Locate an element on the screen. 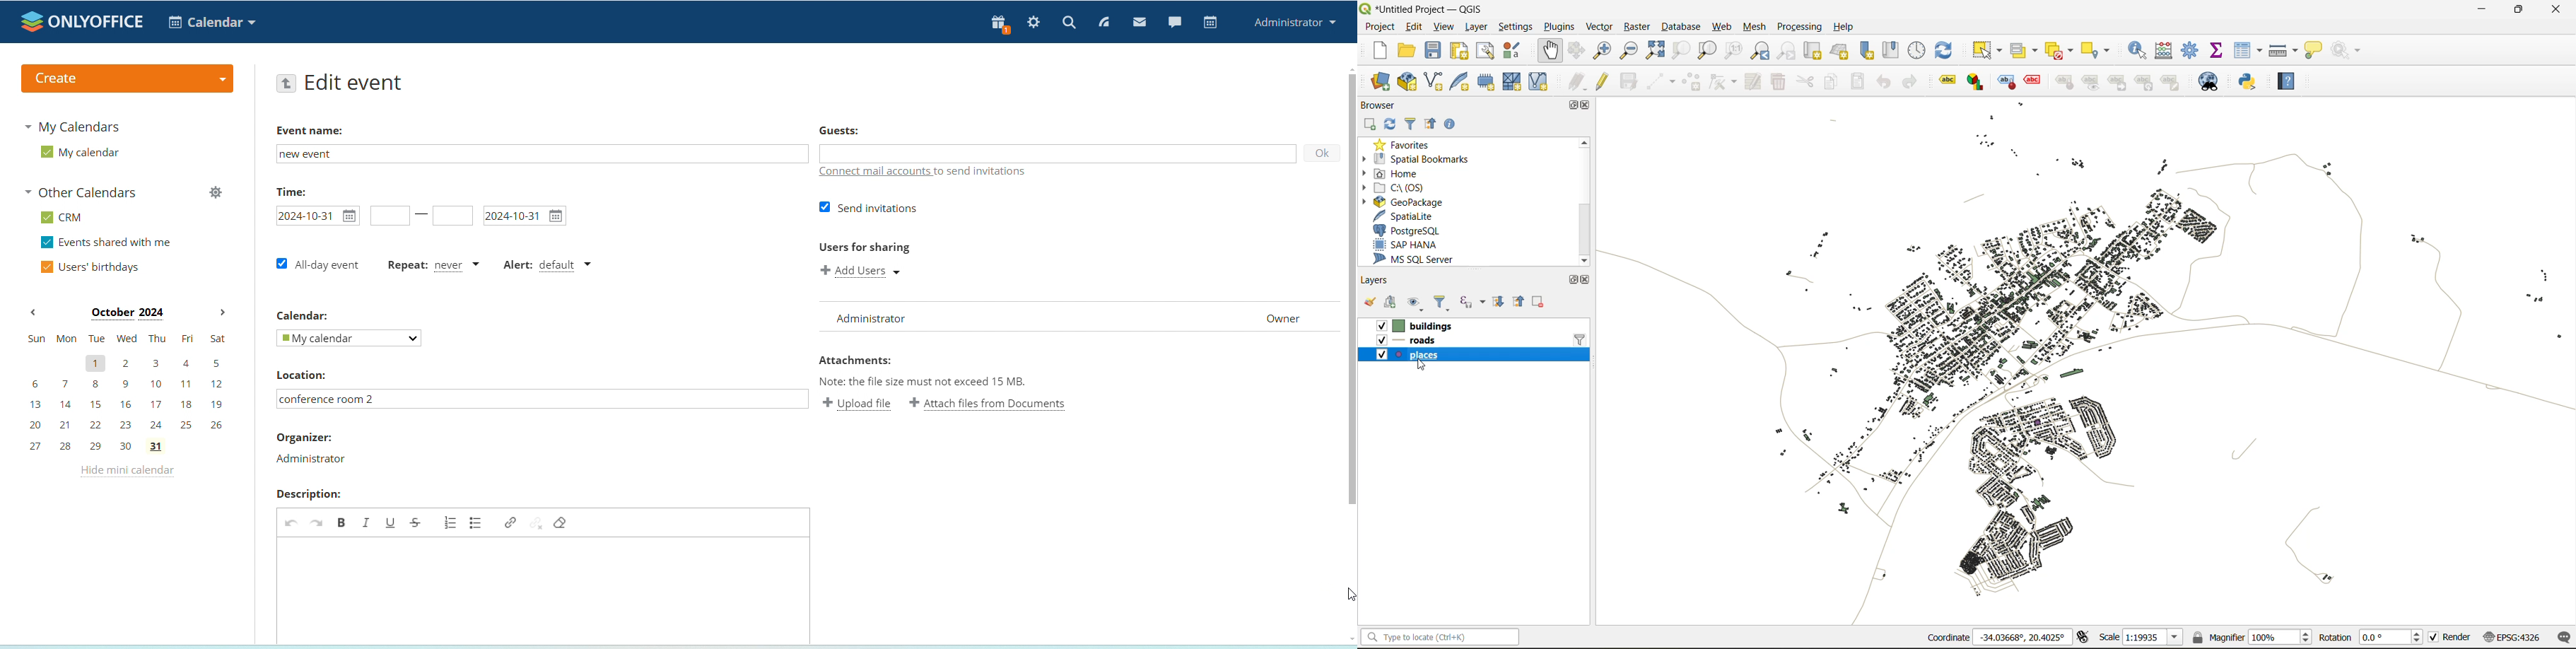 The width and height of the screenshot is (2576, 672). close is located at coordinates (1588, 107).